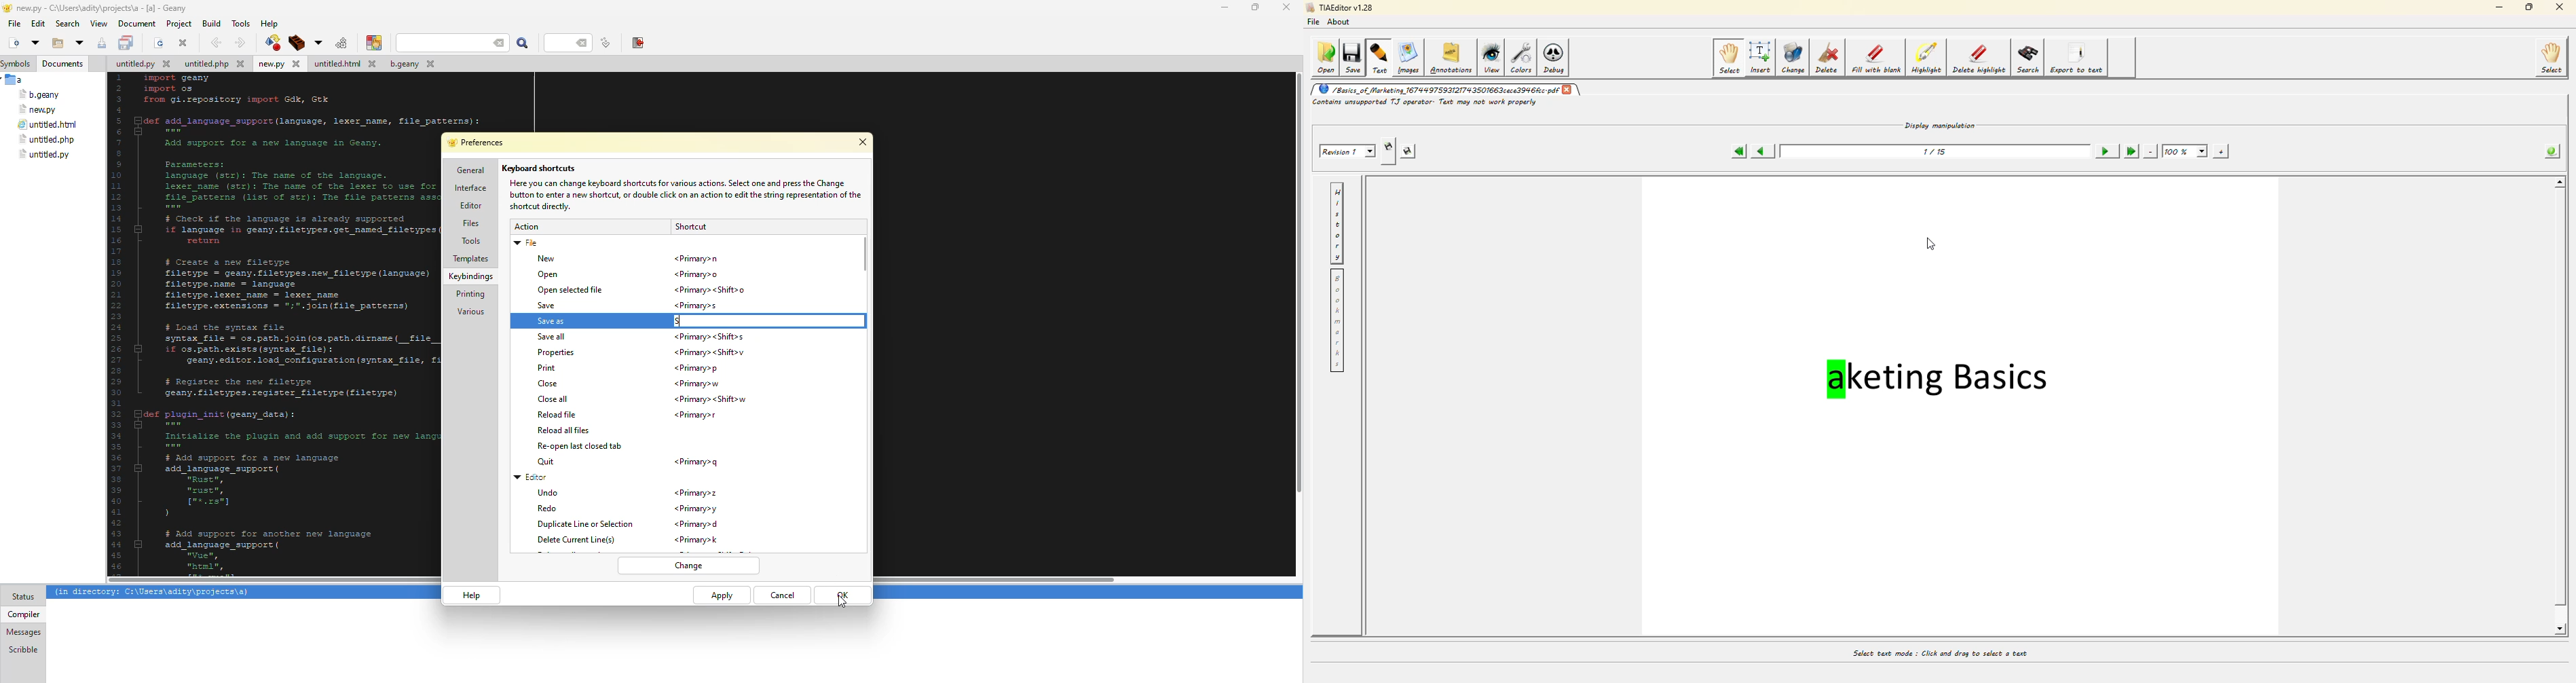 This screenshot has height=700, width=2576. I want to click on forward, so click(238, 43).